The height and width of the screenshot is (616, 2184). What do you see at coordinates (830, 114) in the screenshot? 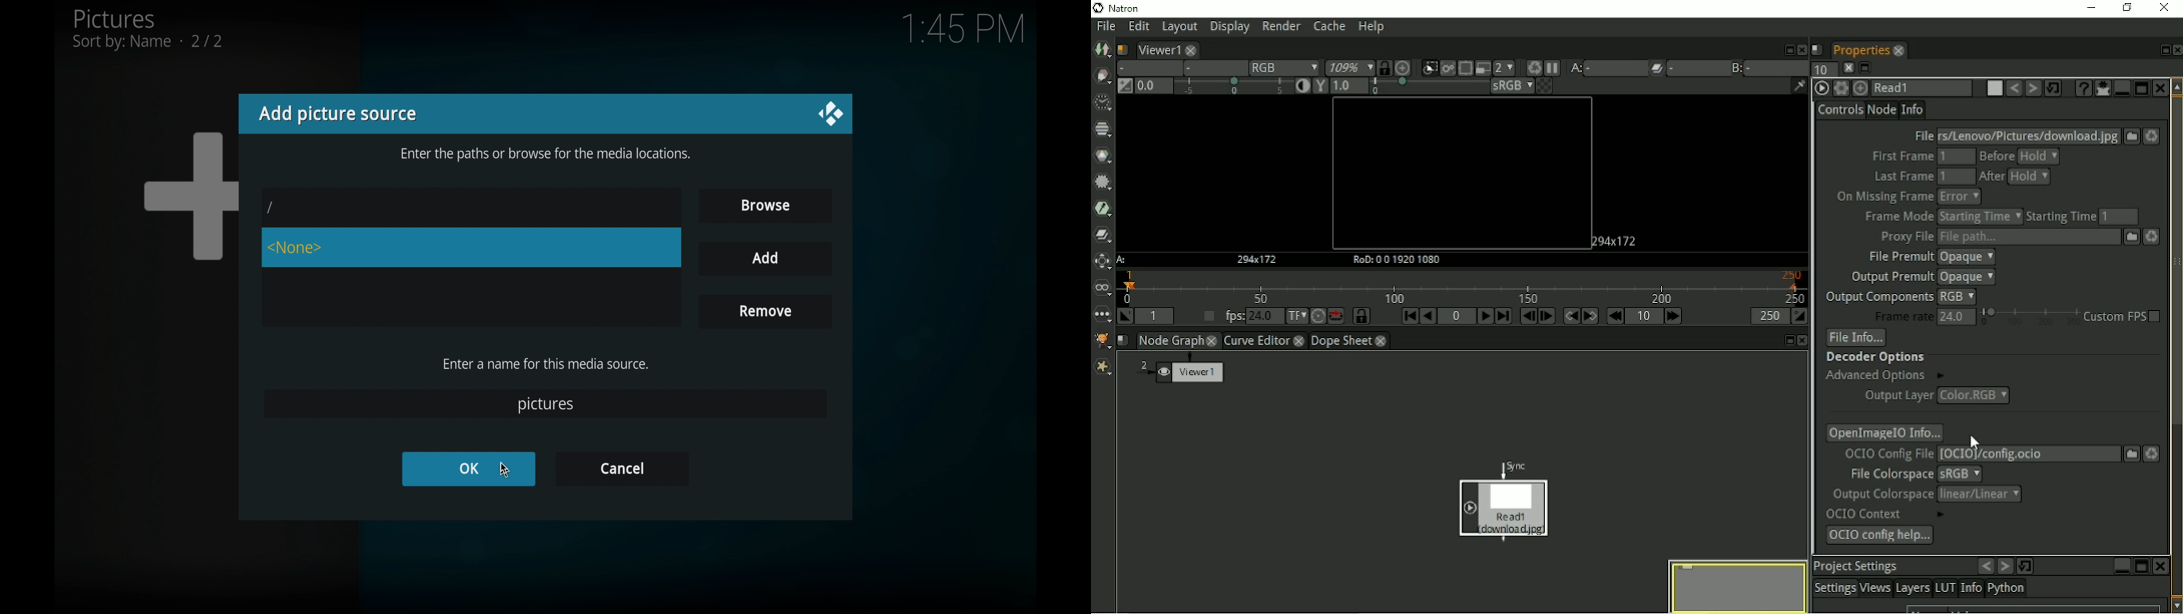
I see `close` at bounding box center [830, 114].